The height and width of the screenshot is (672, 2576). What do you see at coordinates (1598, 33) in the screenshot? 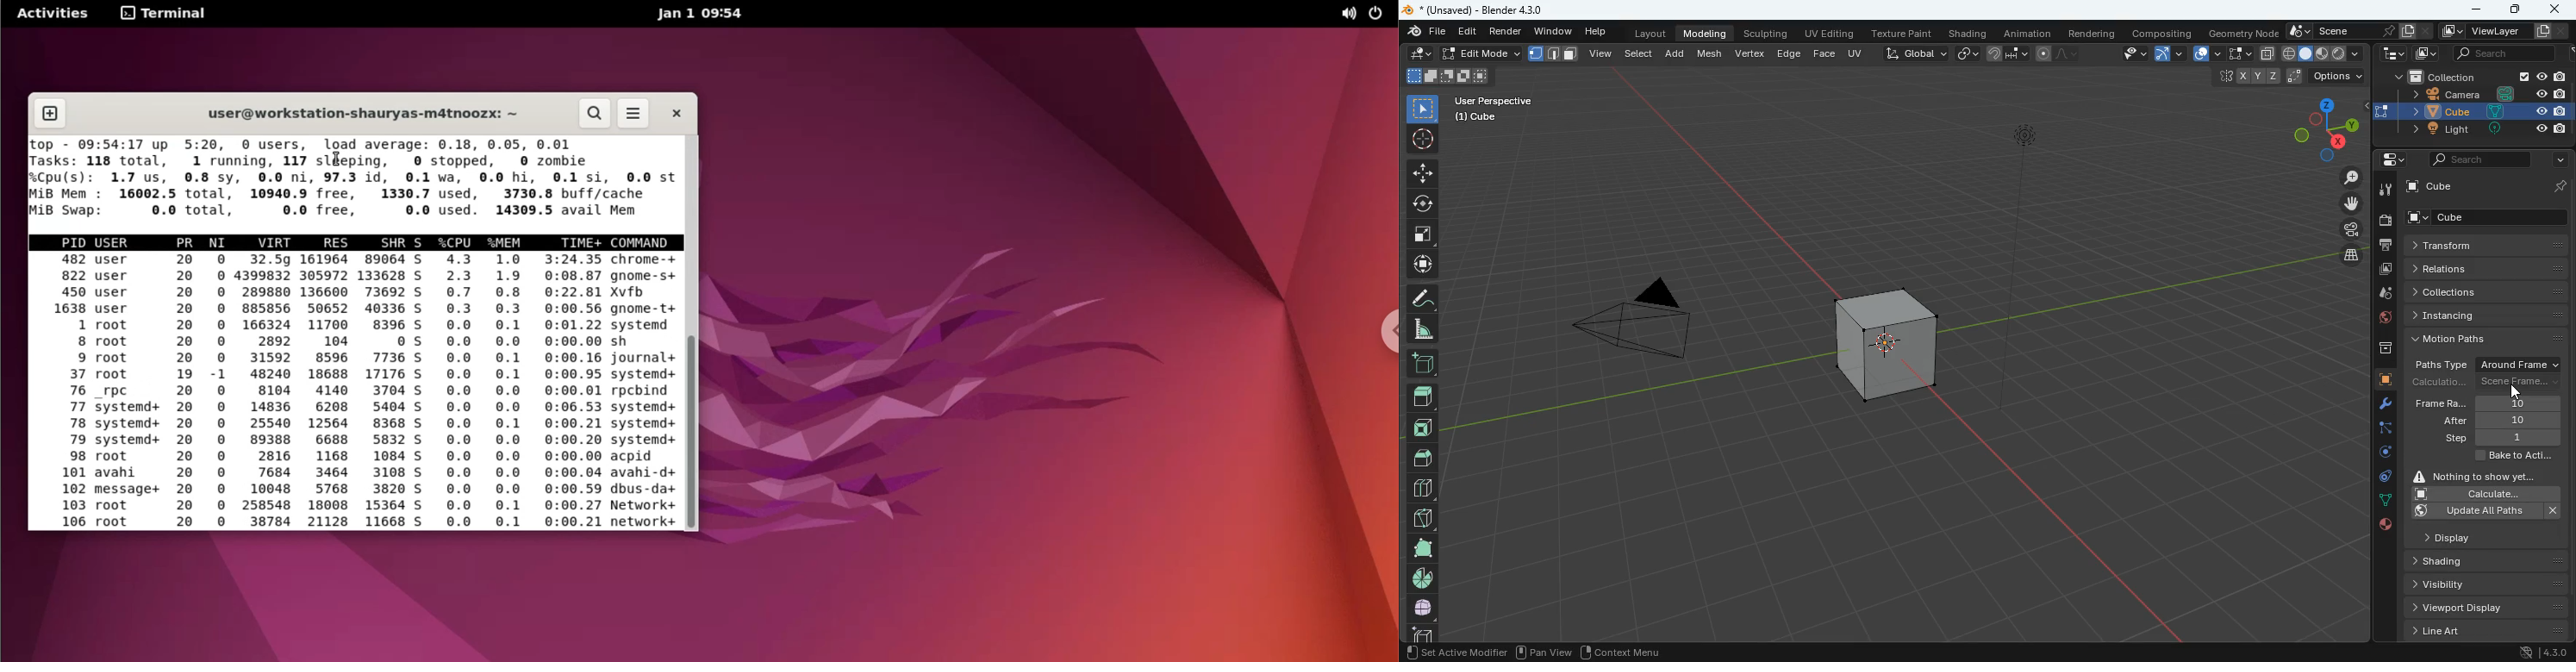
I see `help` at bounding box center [1598, 33].